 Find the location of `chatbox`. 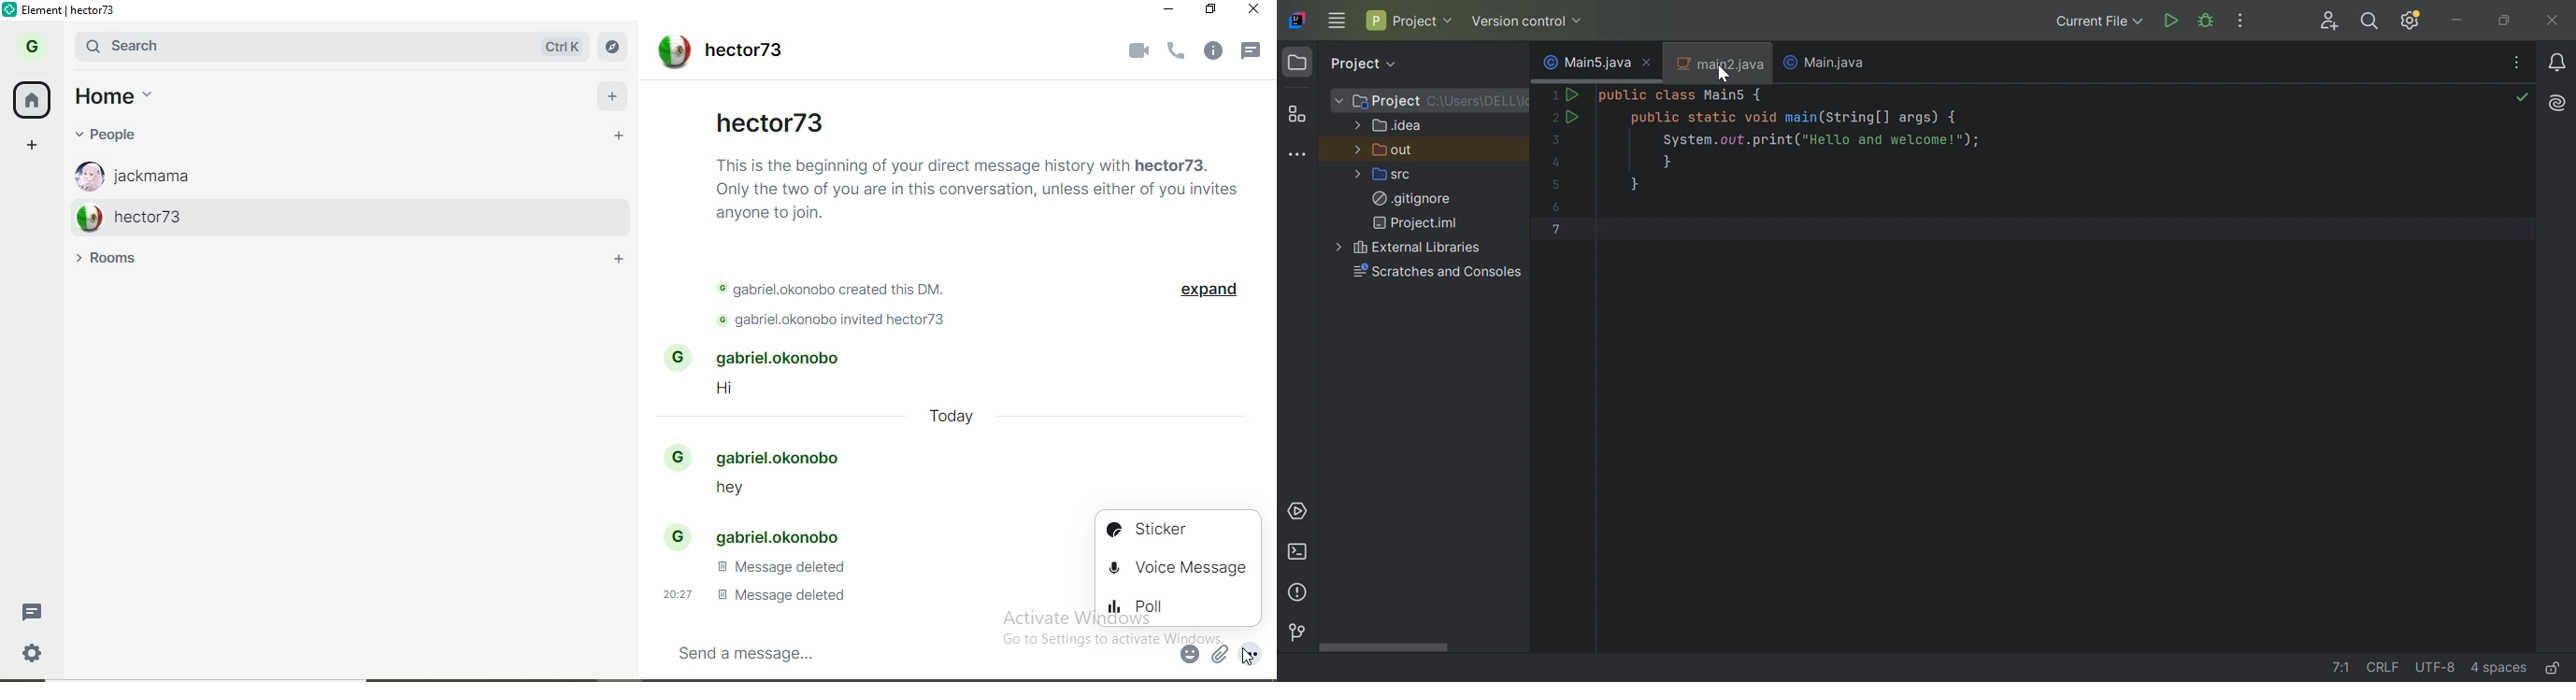

chatbox is located at coordinates (912, 652).